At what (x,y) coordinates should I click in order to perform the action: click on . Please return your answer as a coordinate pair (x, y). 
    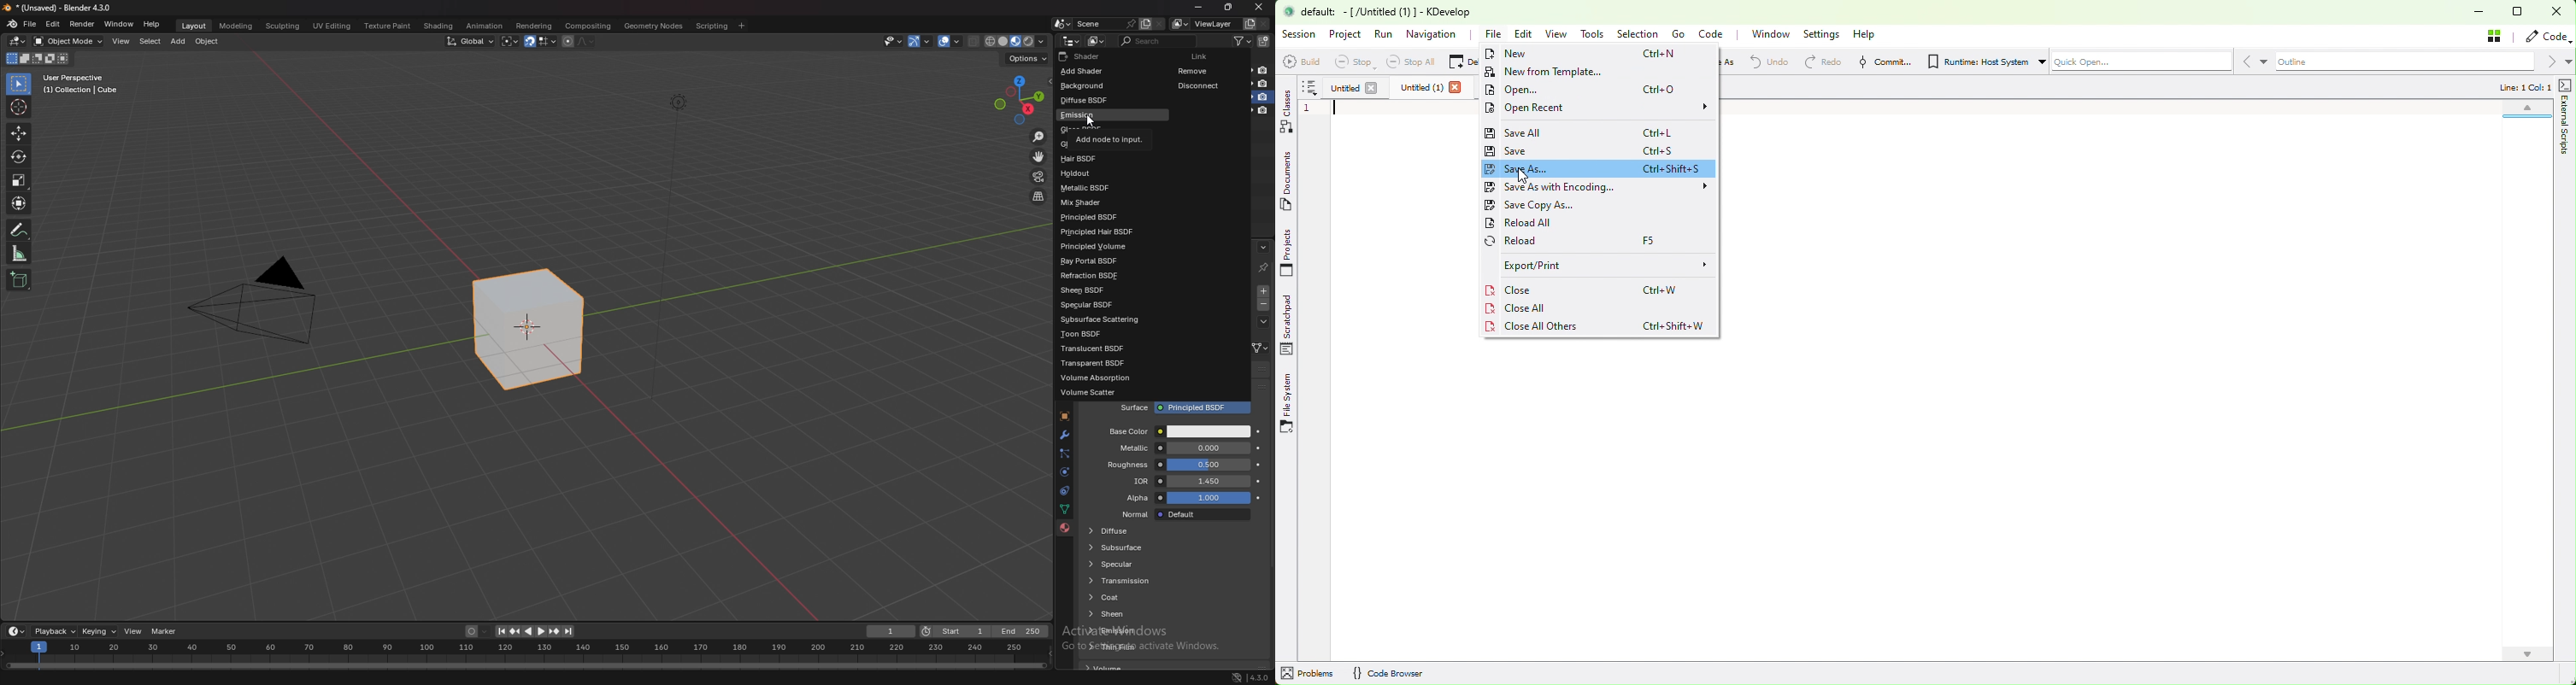
    Looking at the image, I should click on (1259, 676).